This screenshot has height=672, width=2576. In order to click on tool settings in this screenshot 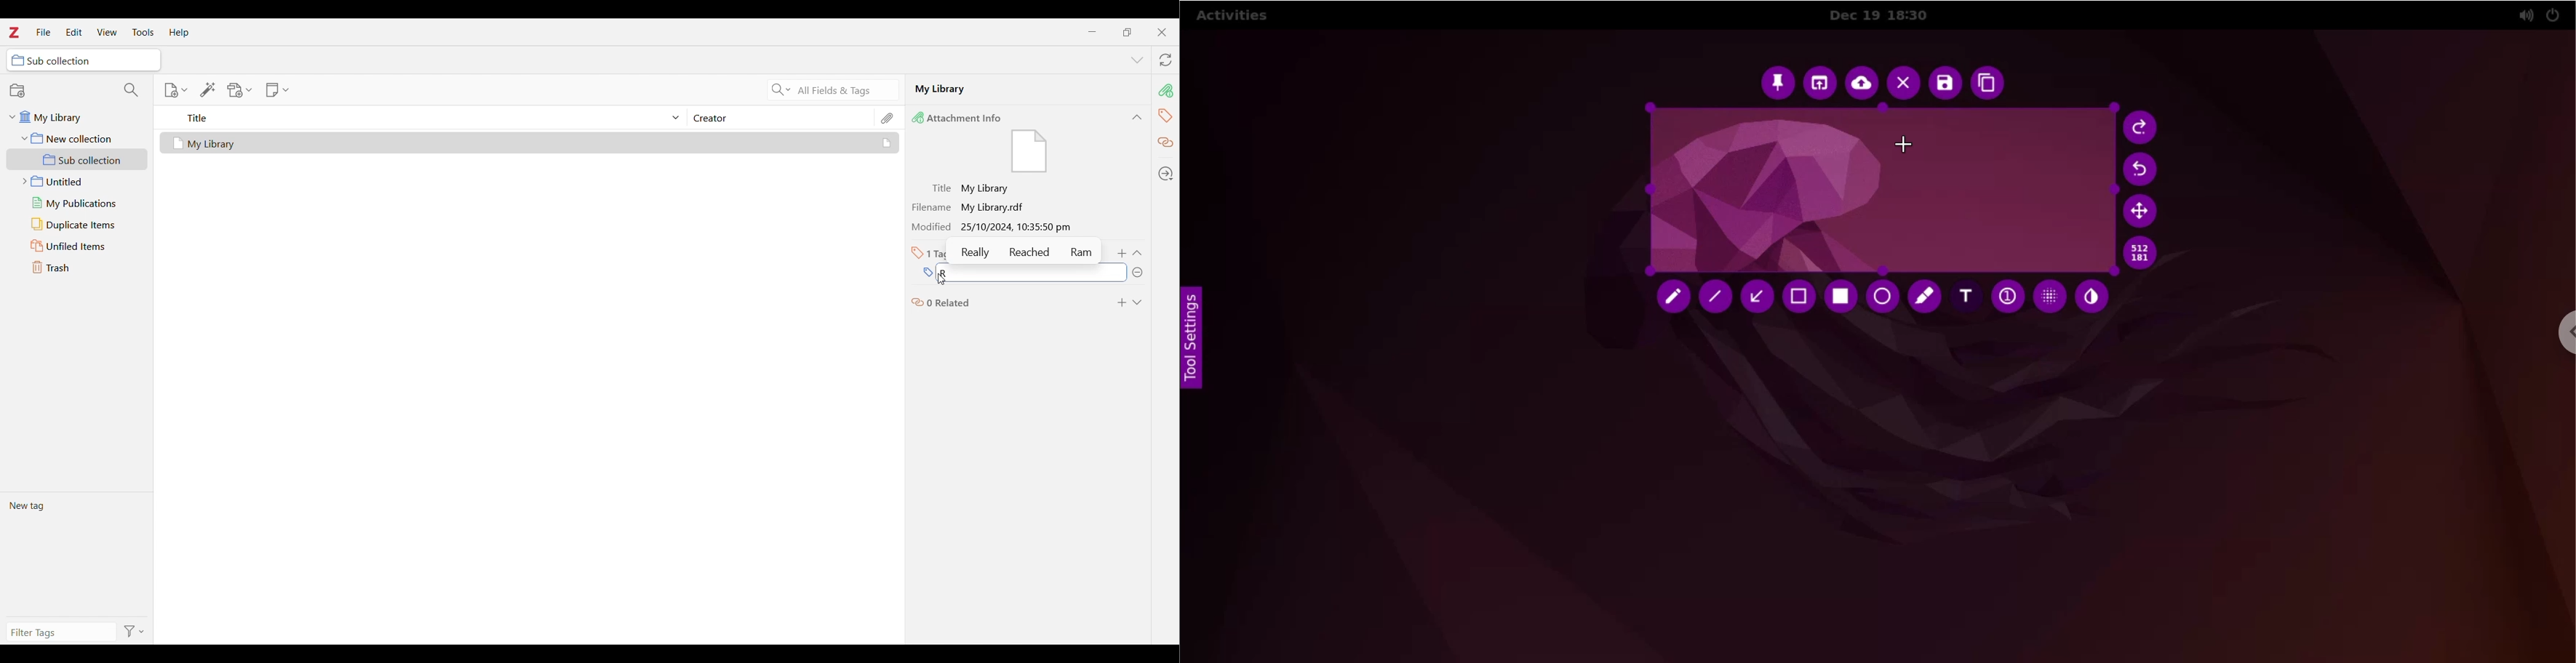, I will do `click(1201, 342)`.